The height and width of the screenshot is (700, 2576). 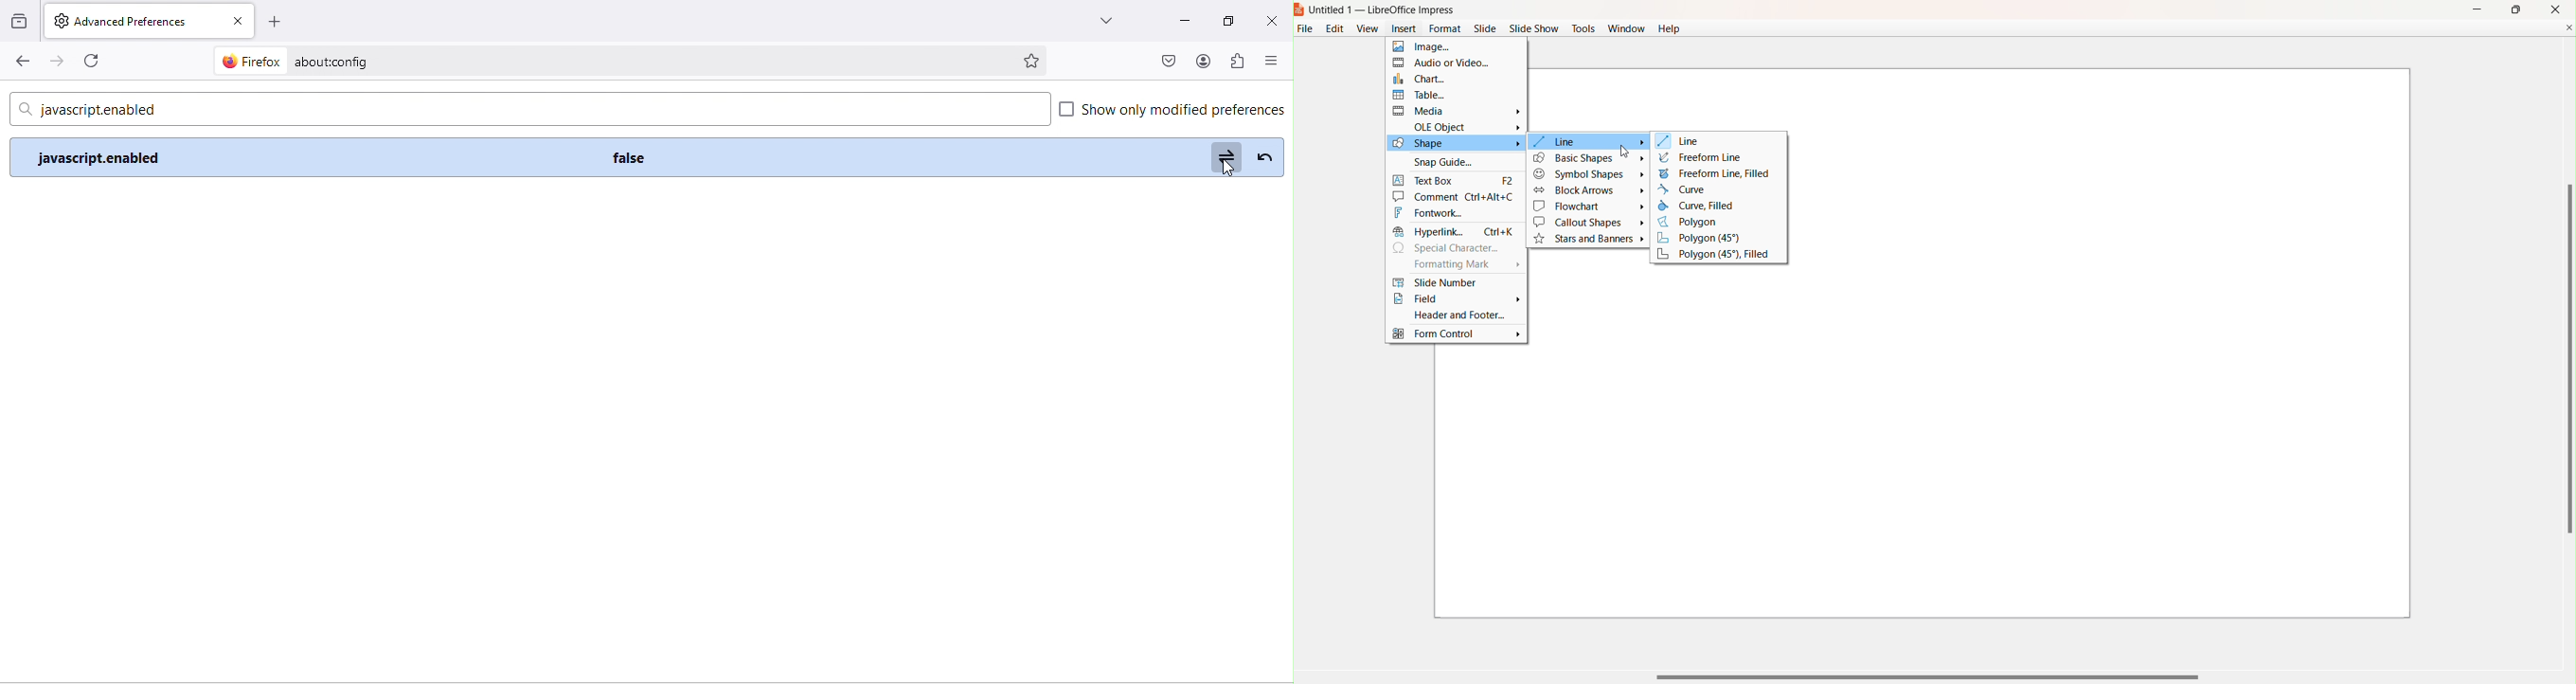 What do you see at coordinates (1445, 28) in the screenshot?
I see `Format` at bounding box center [1445, 28].